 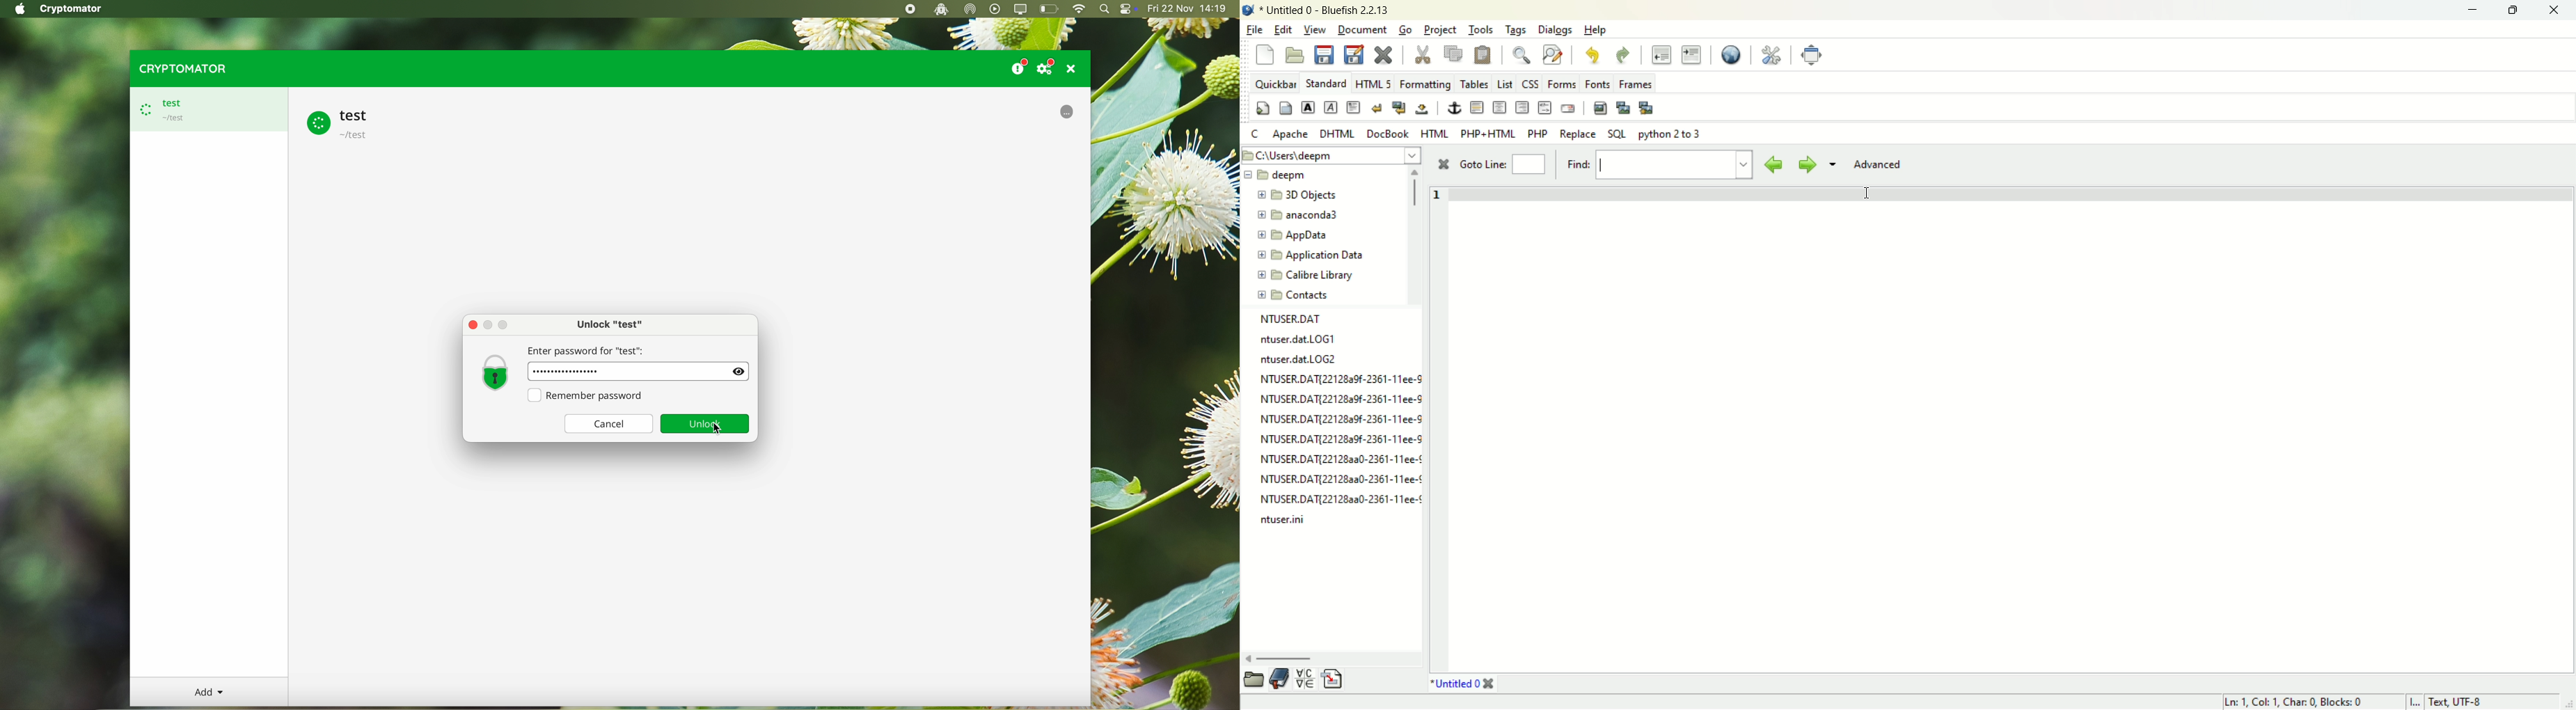 What do you see at coordinates (495, 372) in the screenshot?
I see `lock icon` at bounding box center [495, 372].